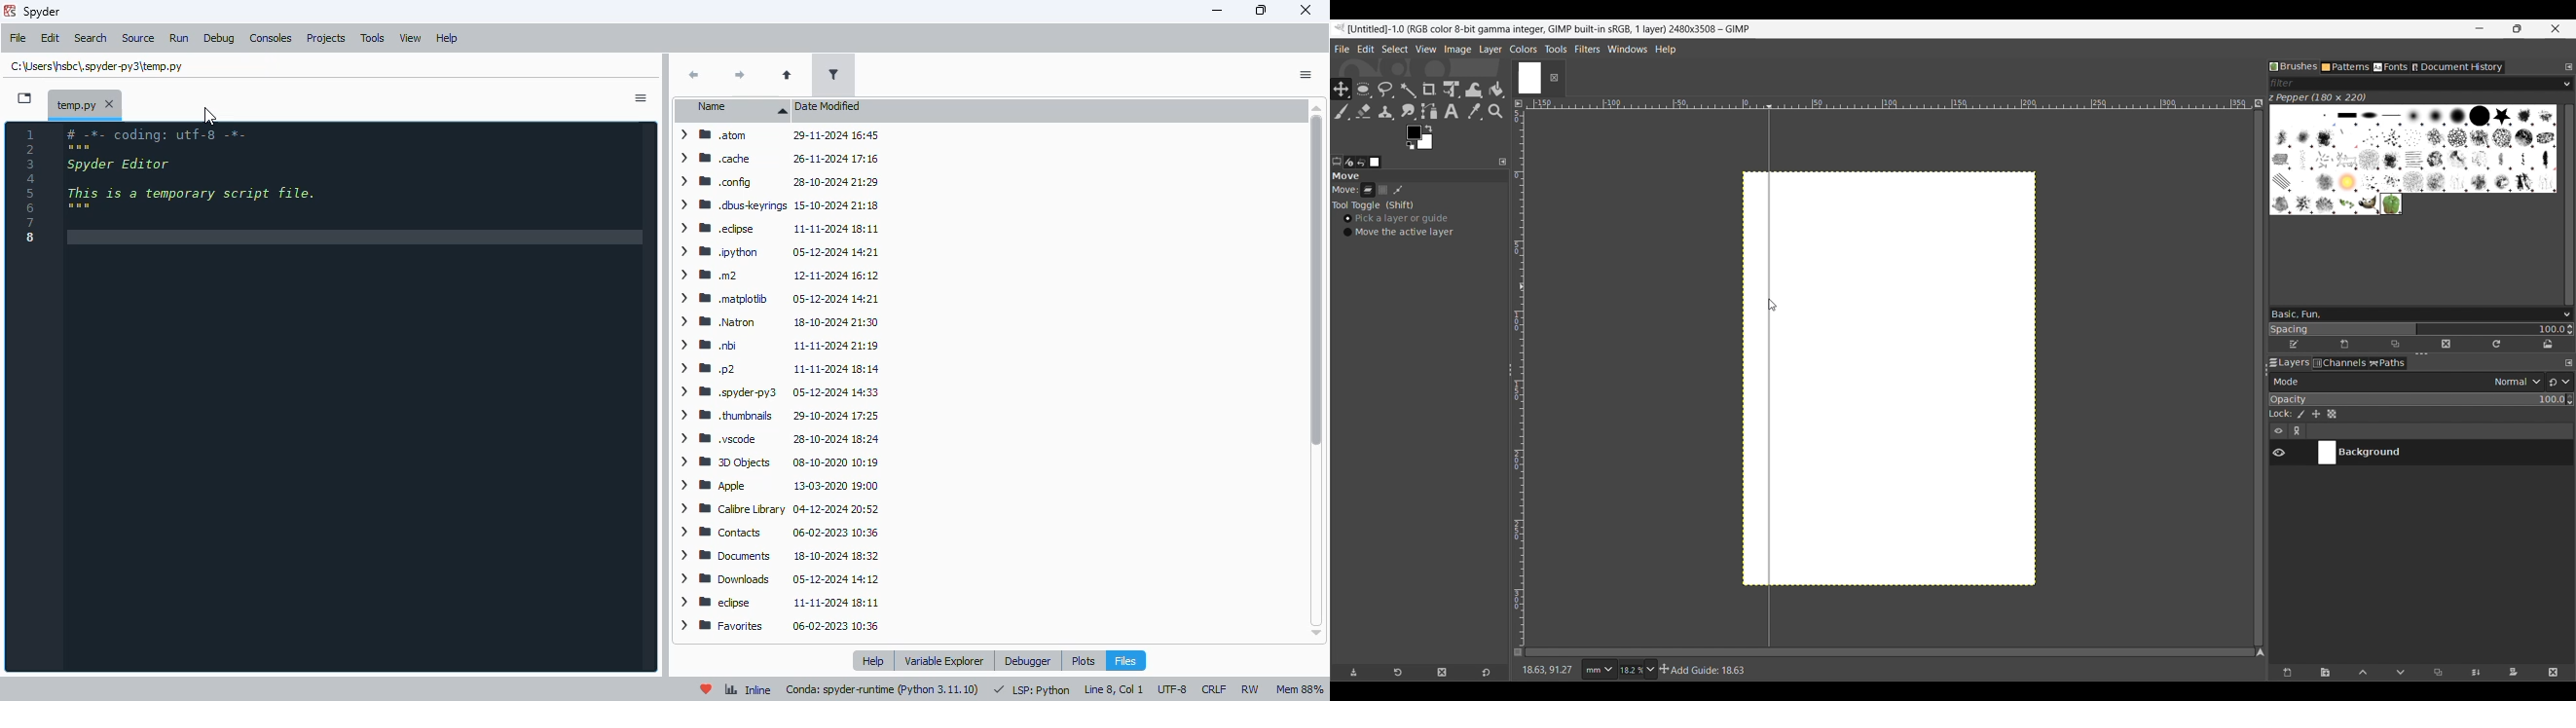  Describe the element at coordinates (2413, 160) in the screenshot. I see `Current brush options` at that location.